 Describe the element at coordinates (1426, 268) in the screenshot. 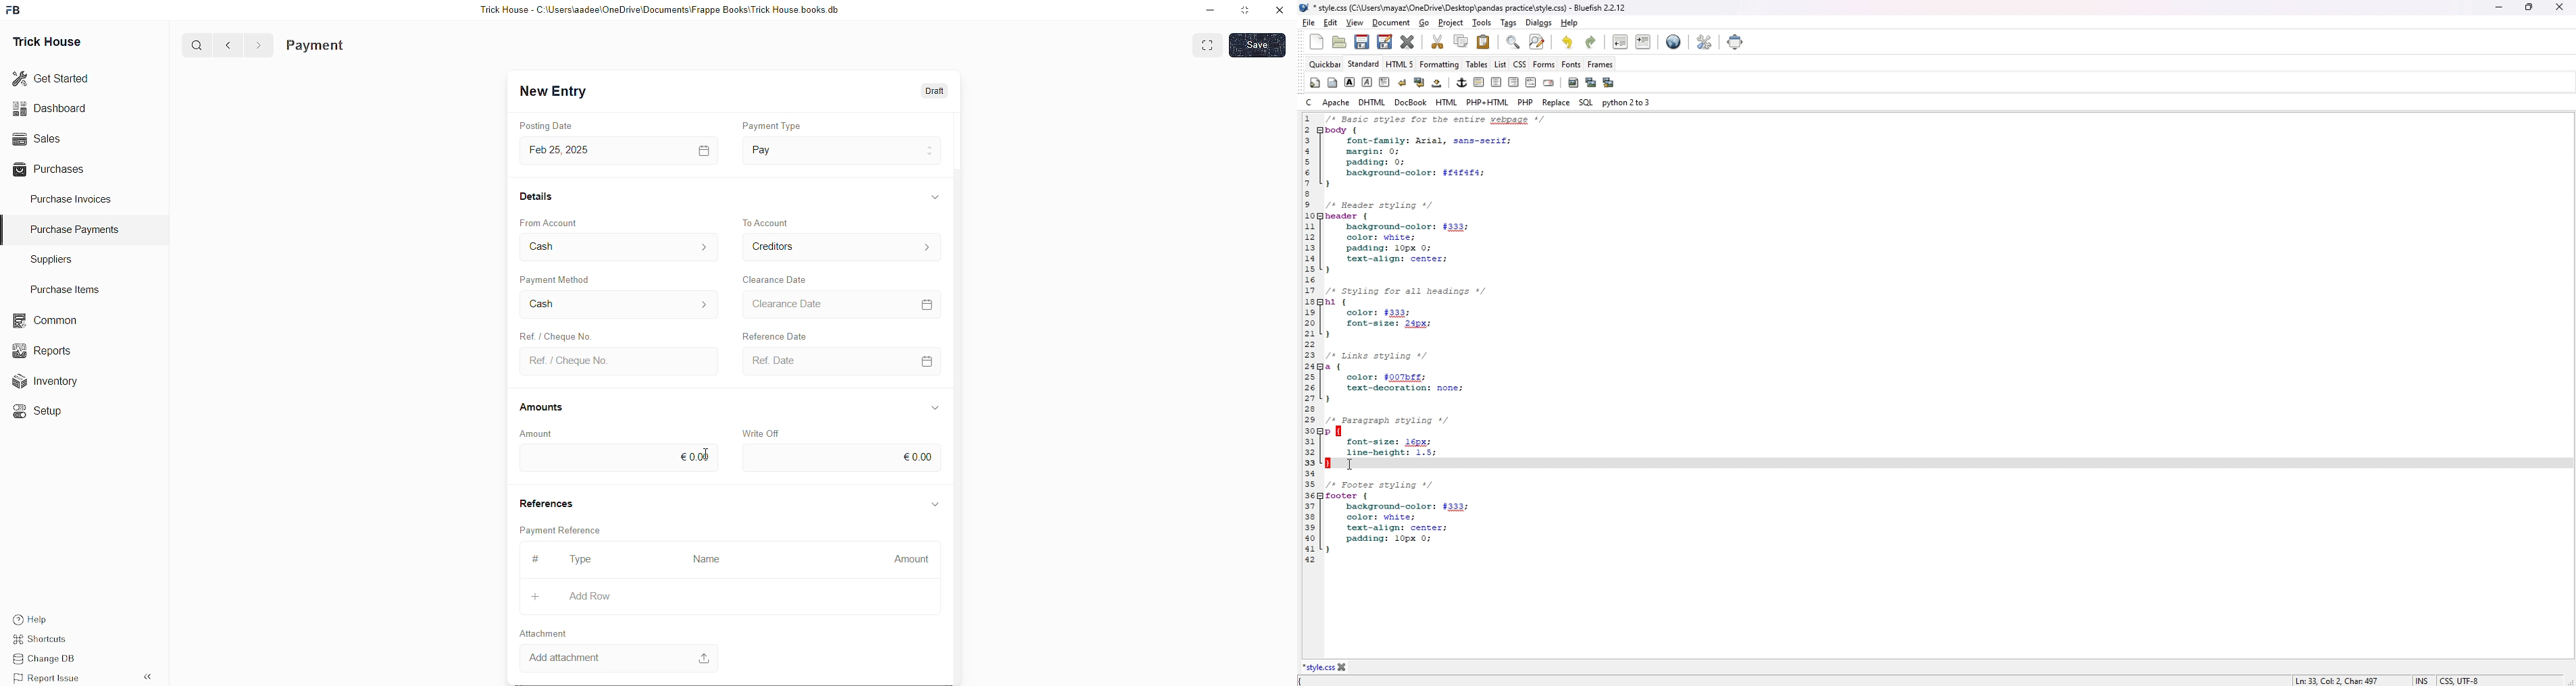

I see `1 /* Basic styles for entire webpage */ 2 body { 3 font-family: Arial, sans-serif; 4 margin: 0; 5 padding: 0; 6 background-color: $f4f4f4; 7} 8 9 /* Header styling */ 10 header { 11 background-color: #333; 12 color: white; 13 padding: 10px 0; 14 text-align: center; 15 } 16 17 /* Styling for all headings */ 18 h1 { 19 color: #333; 20 font-size: 24px; 21 } 22 23 /* Links styling */ 24 a { 25 color: #007bff; 26 text-decoration: none; 27 } 28 29 /* Paragraph styling */` at that location.